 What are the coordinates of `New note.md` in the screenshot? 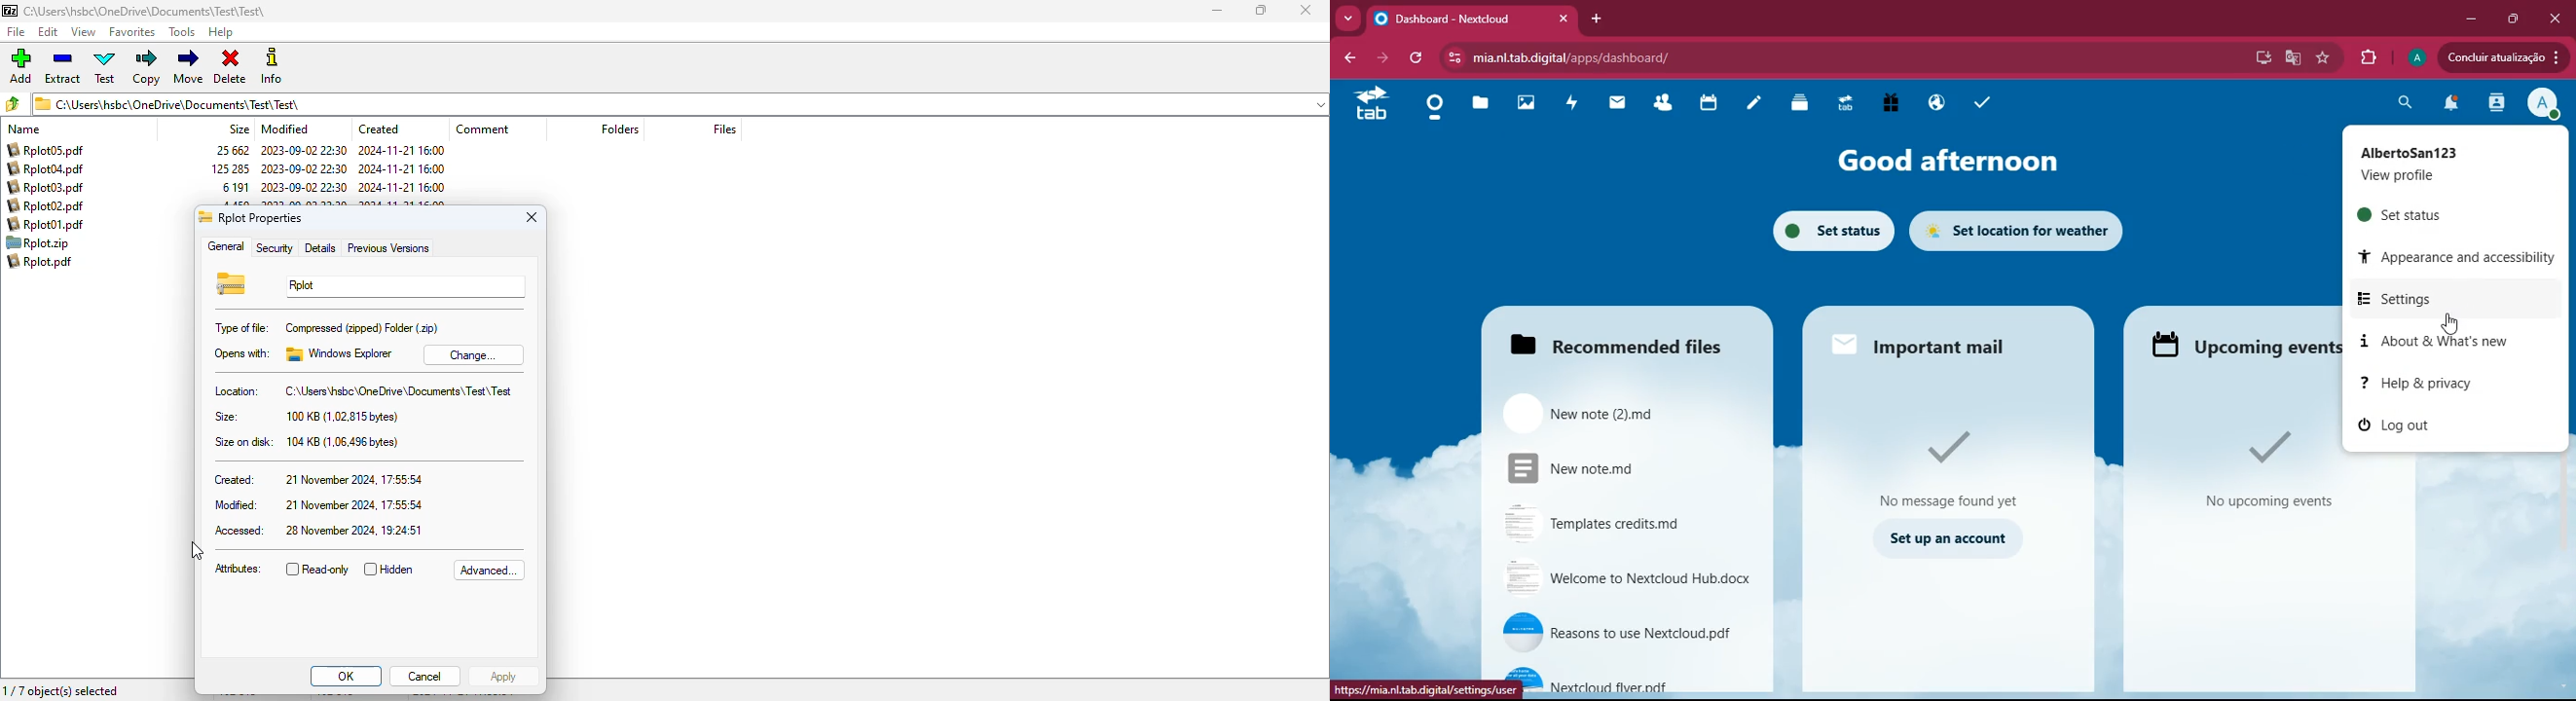 It's located at (1611, 474).